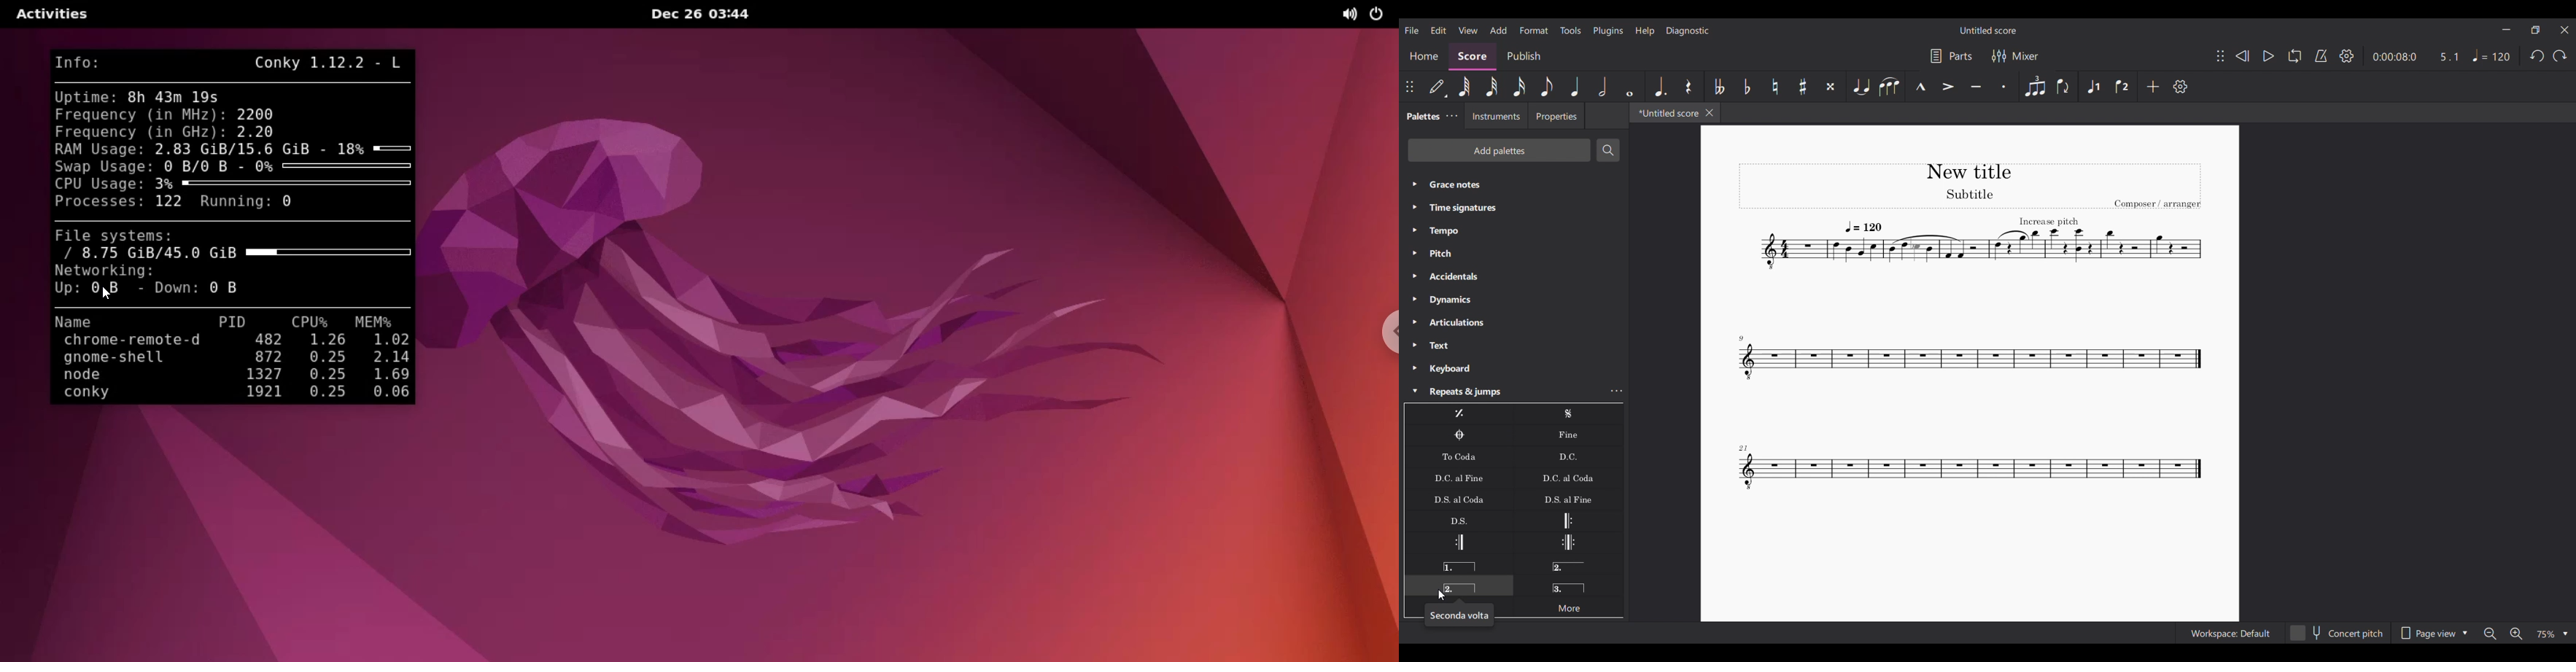 The height and width of the screenshot is (672, 2576). Describe the element at coordinates (1969, 329) in the screenshot. I see `Current score` at that location.